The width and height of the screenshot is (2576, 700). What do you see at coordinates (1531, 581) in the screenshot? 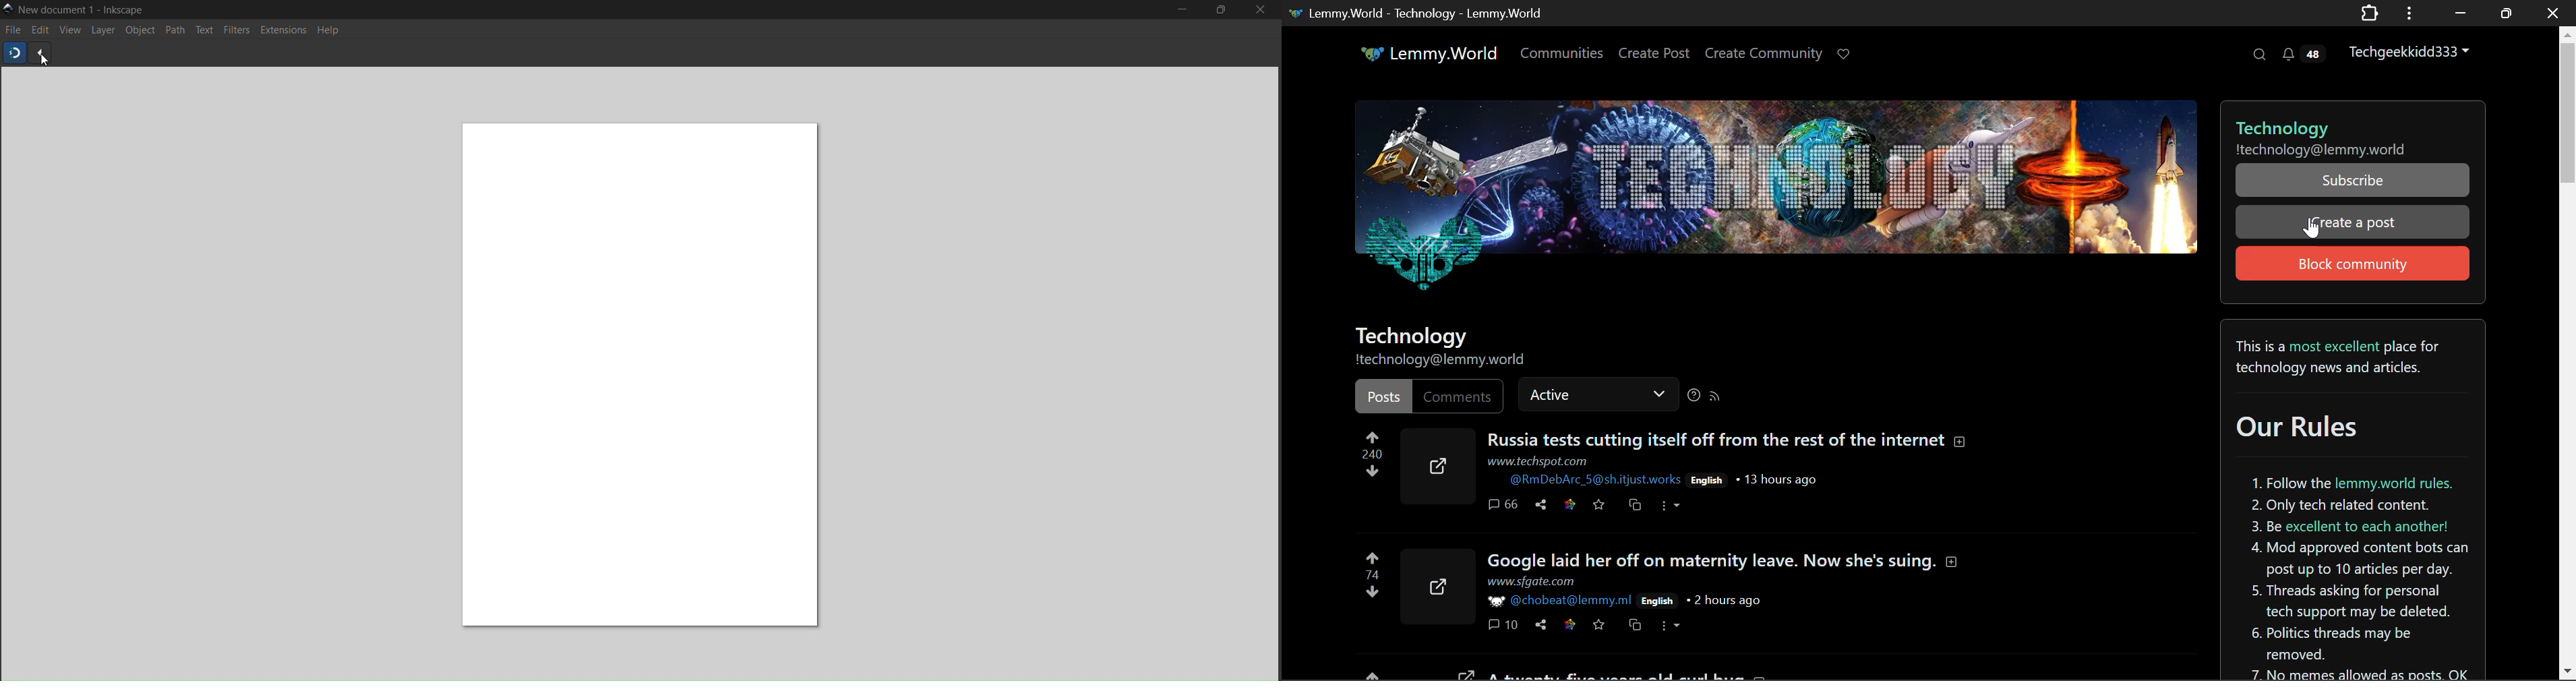
I see `www.sfgate.com` at bounding box center [1531, 581].